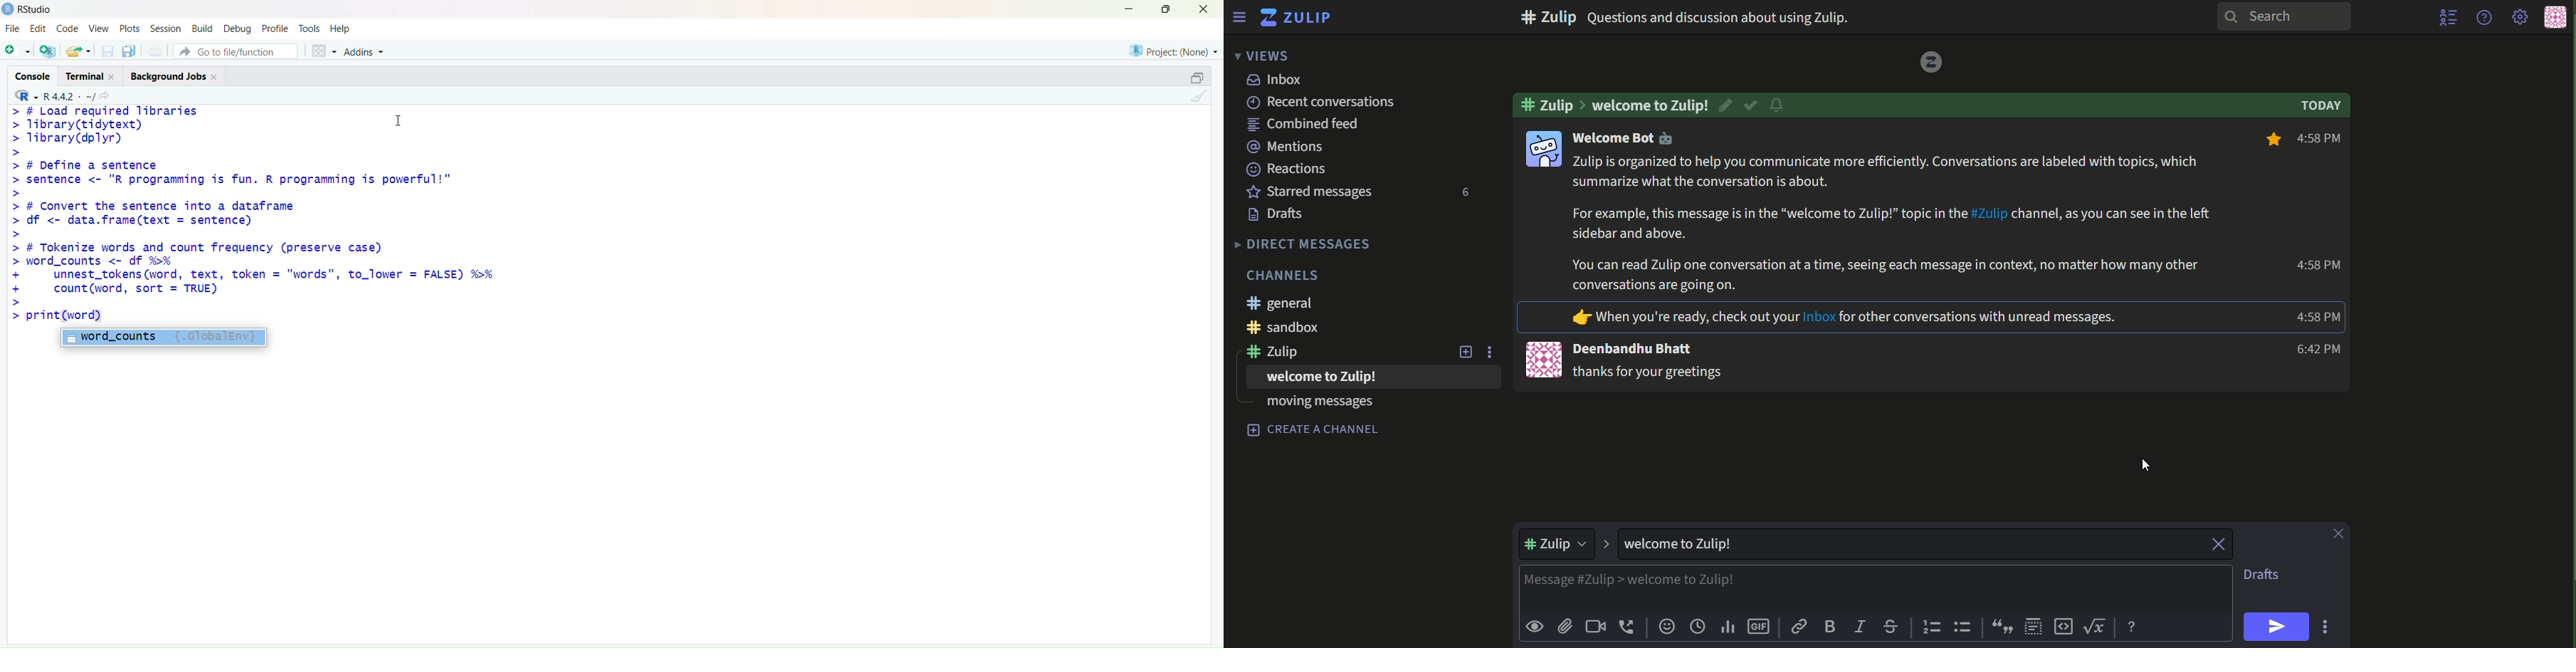  What do you see at coordinates (1542, 148) in the screenshot?
I see `icon` at bounding box center [1542, 148].